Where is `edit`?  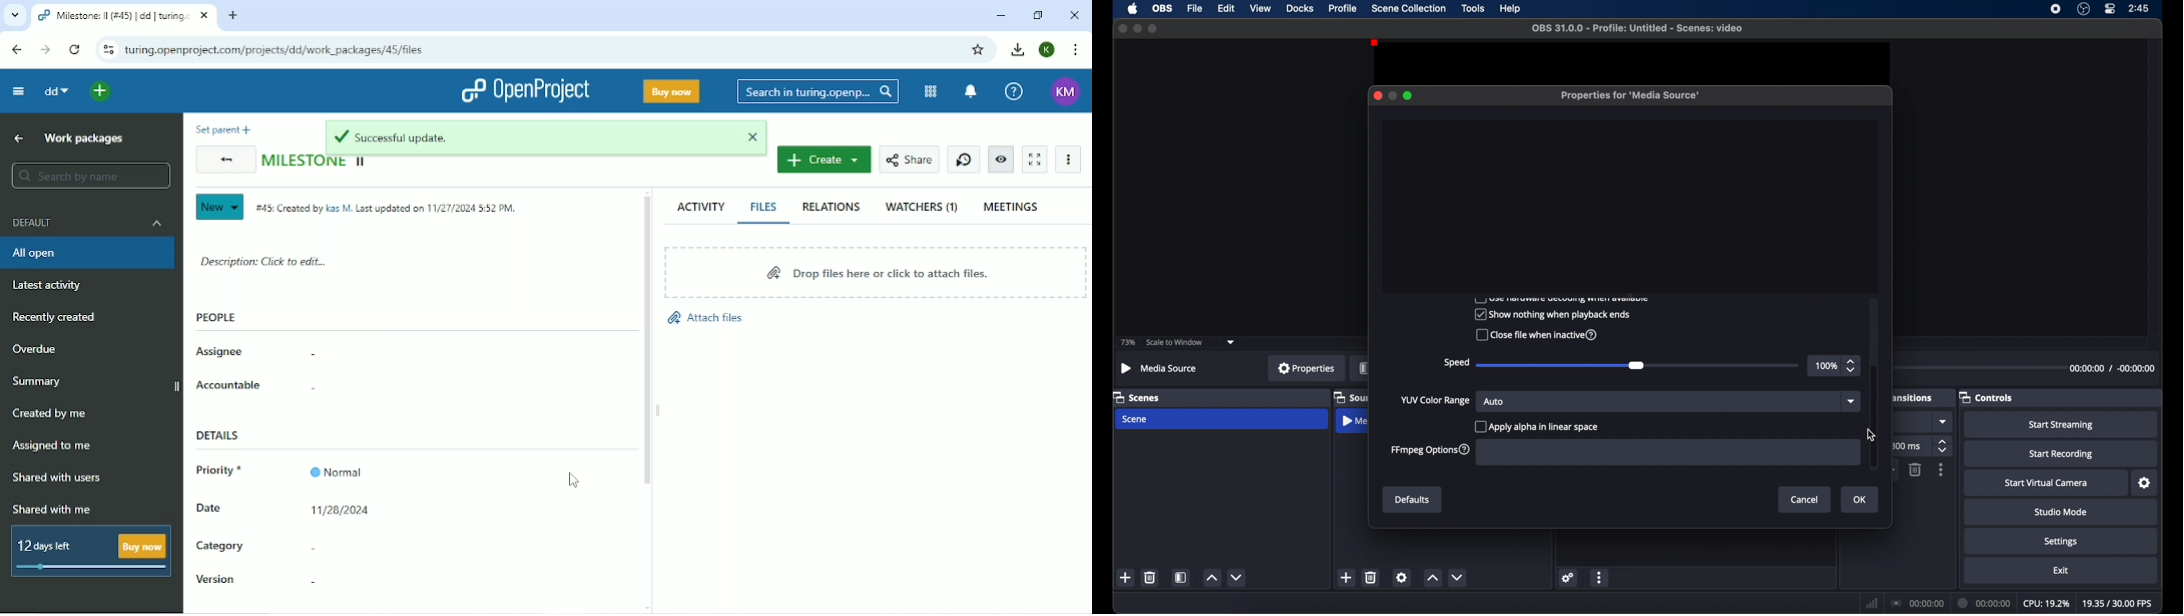 edit is located at coordinates (1226, 9).